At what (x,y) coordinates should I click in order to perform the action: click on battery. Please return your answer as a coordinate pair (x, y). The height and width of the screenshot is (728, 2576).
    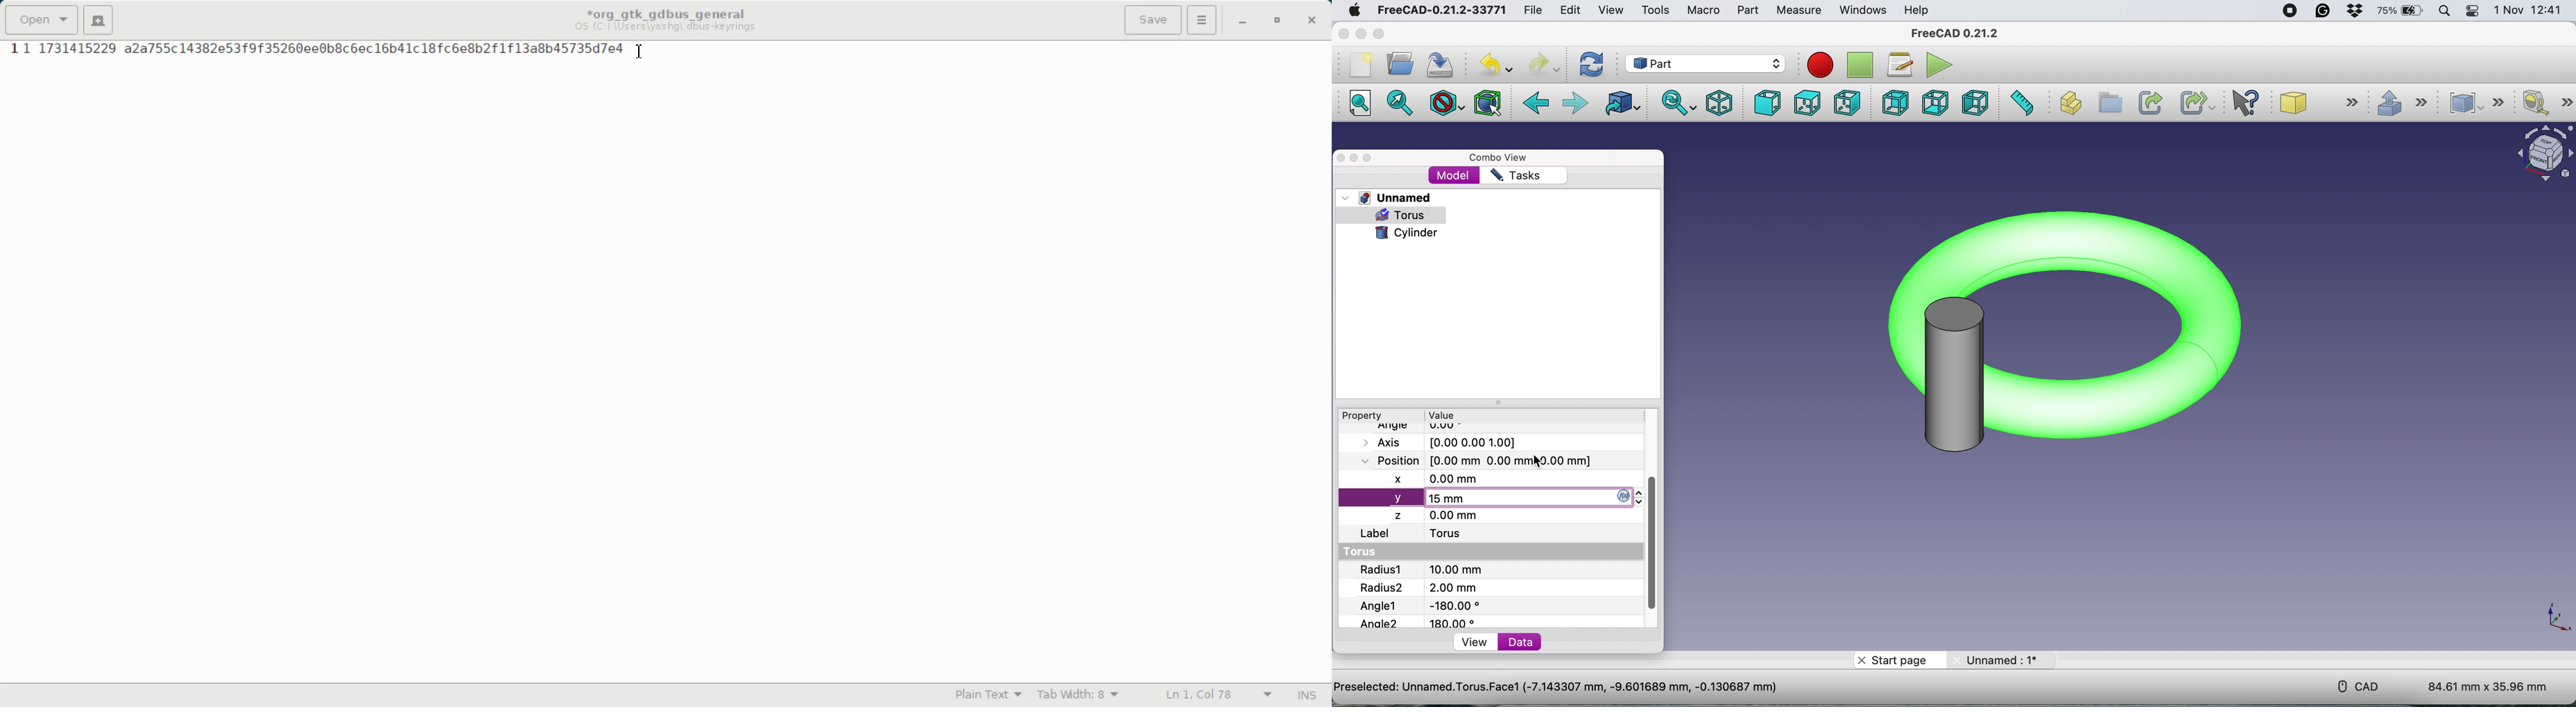
    Looking at the image, I should click on (2401, 11).